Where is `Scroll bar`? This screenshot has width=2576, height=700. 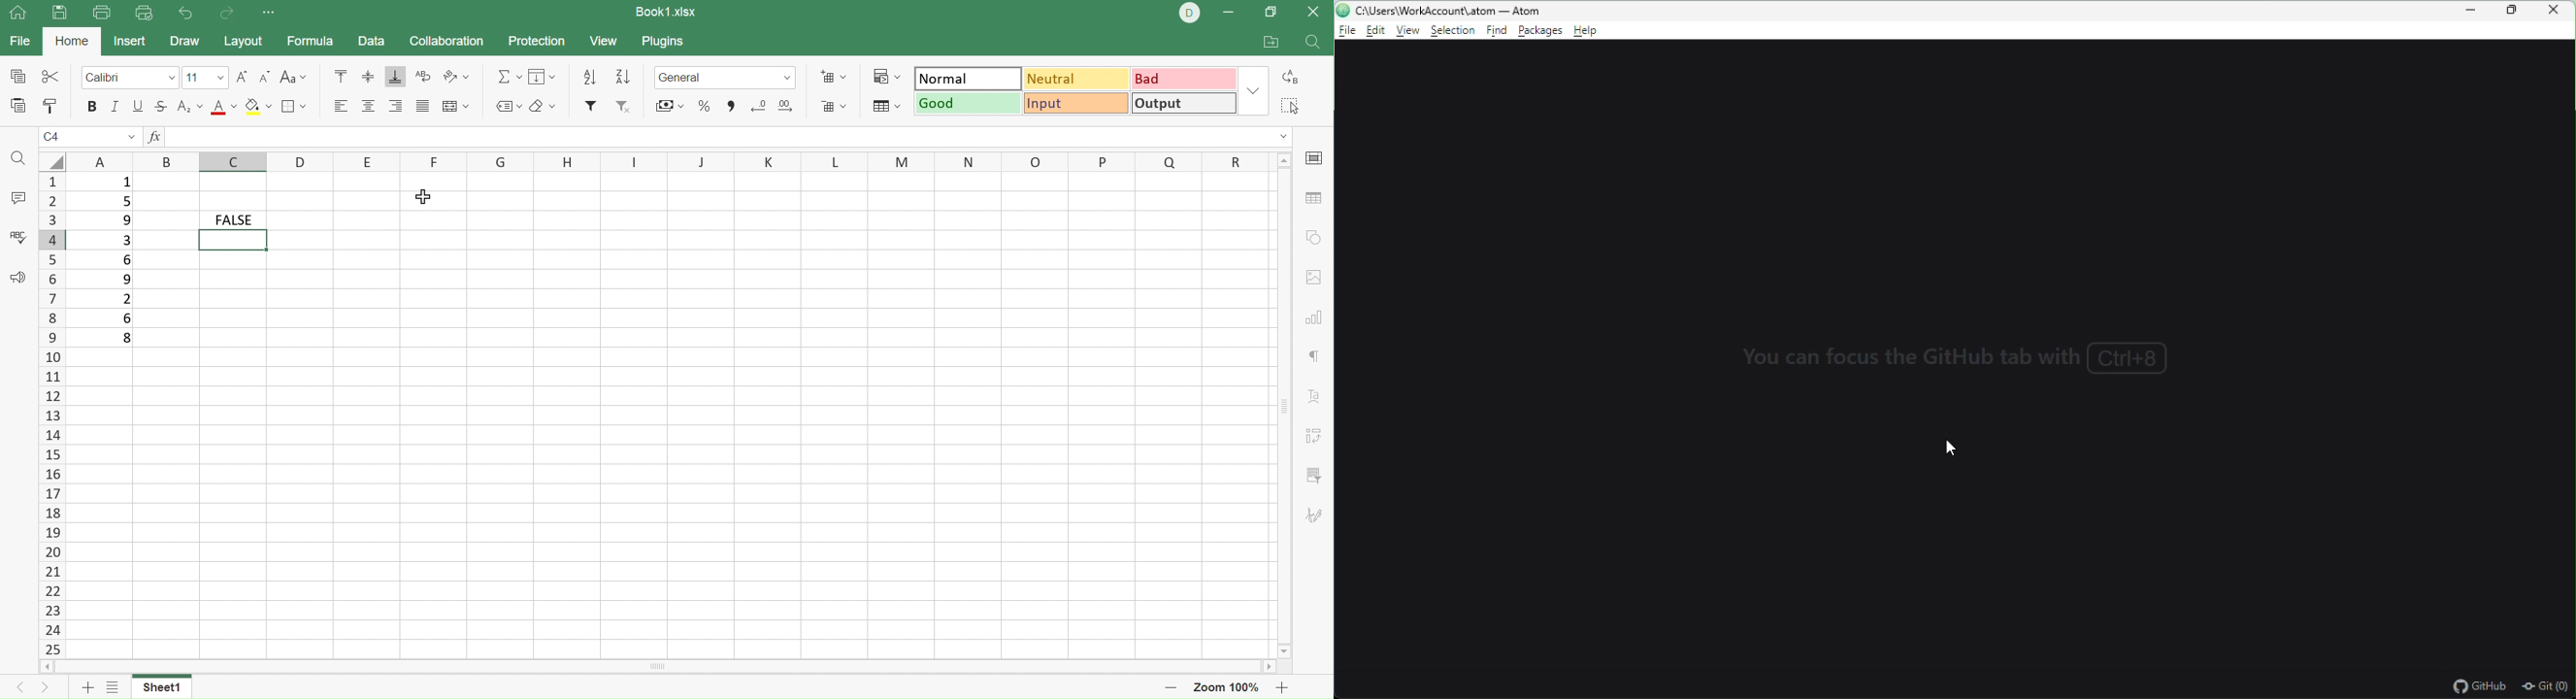
Scroll bar is located at coordinates (658, 667).